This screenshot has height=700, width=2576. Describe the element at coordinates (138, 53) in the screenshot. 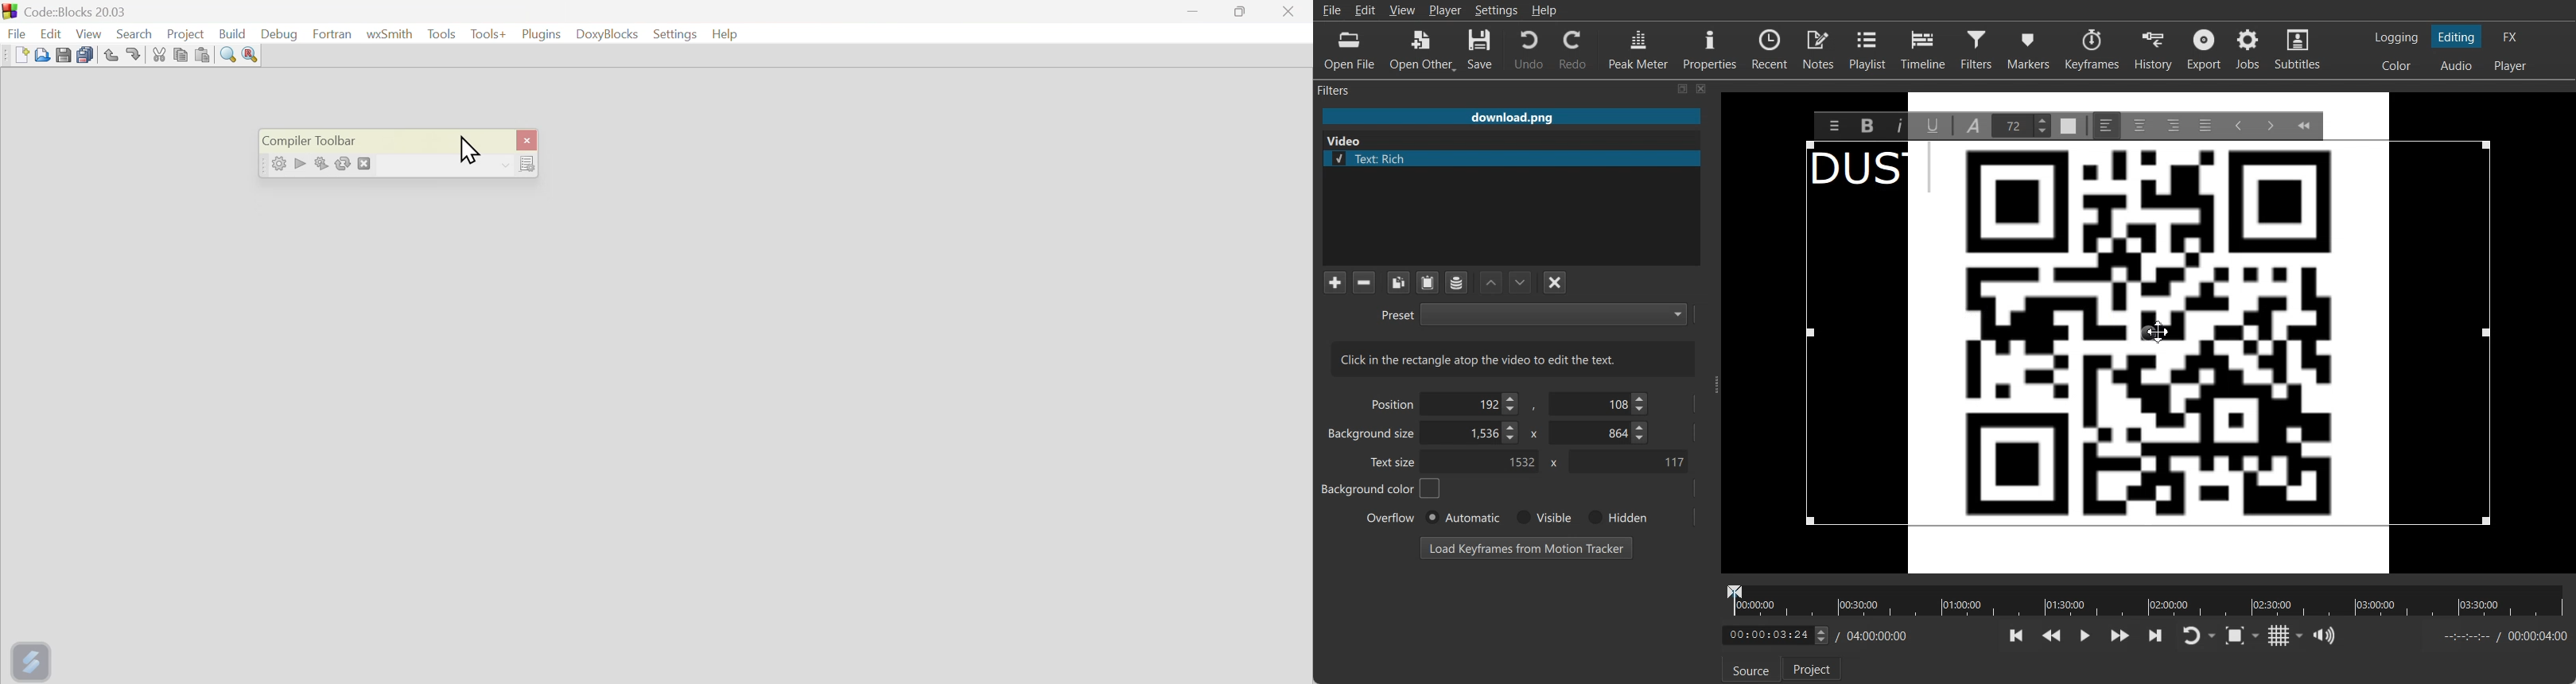

I see `Redo` at that location.